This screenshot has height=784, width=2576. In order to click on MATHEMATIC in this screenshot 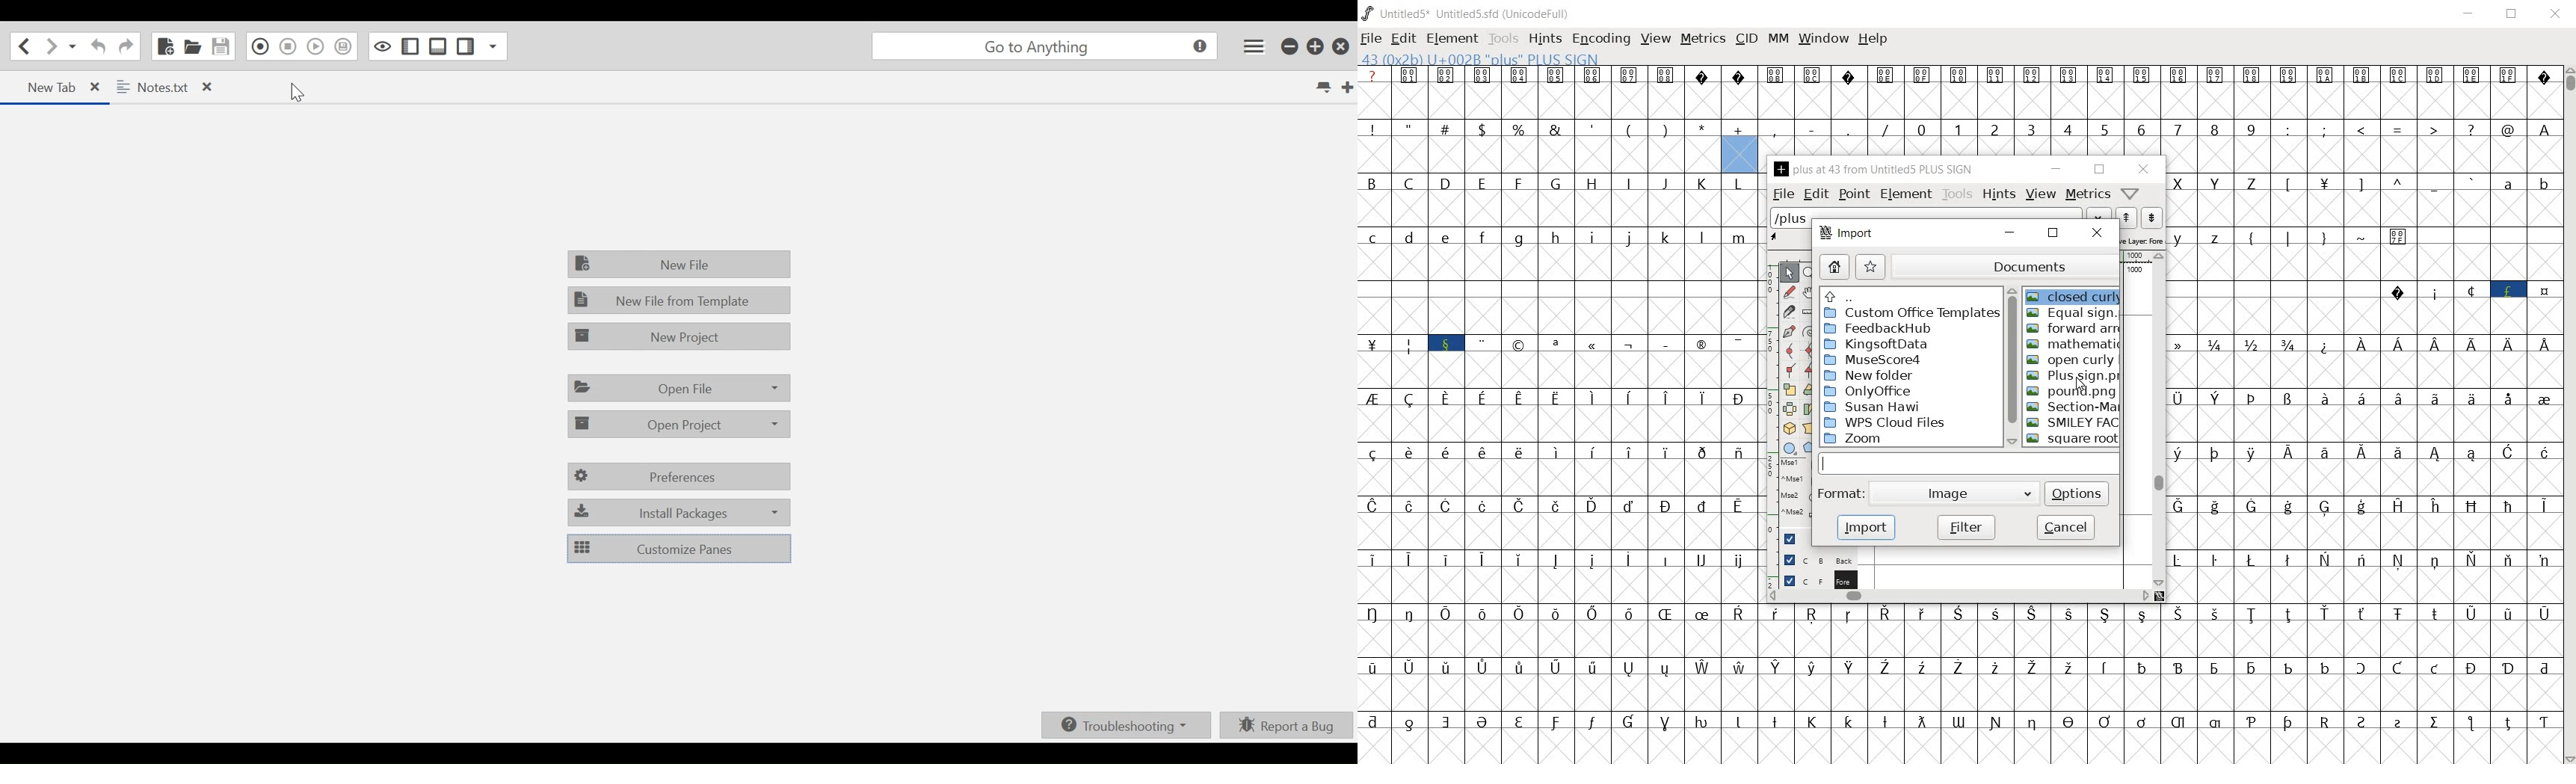, I will do `click(2074, 344)`.